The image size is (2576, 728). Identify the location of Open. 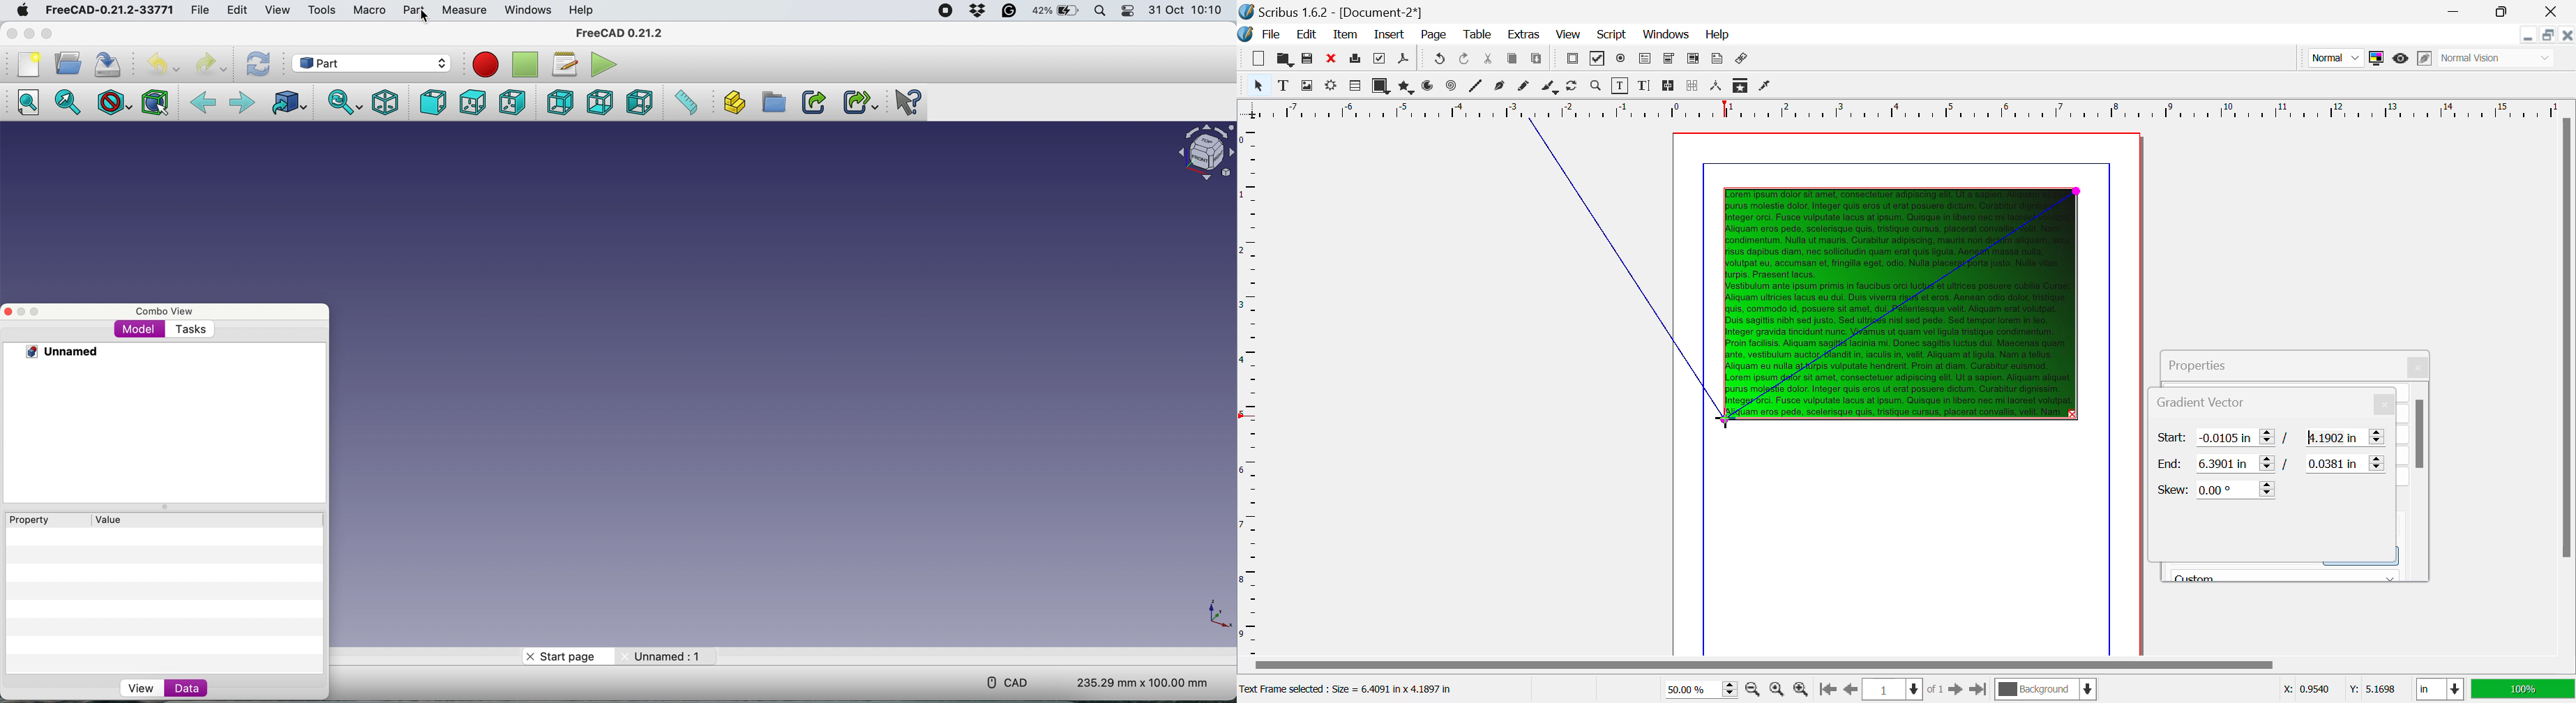
(1284, 58).